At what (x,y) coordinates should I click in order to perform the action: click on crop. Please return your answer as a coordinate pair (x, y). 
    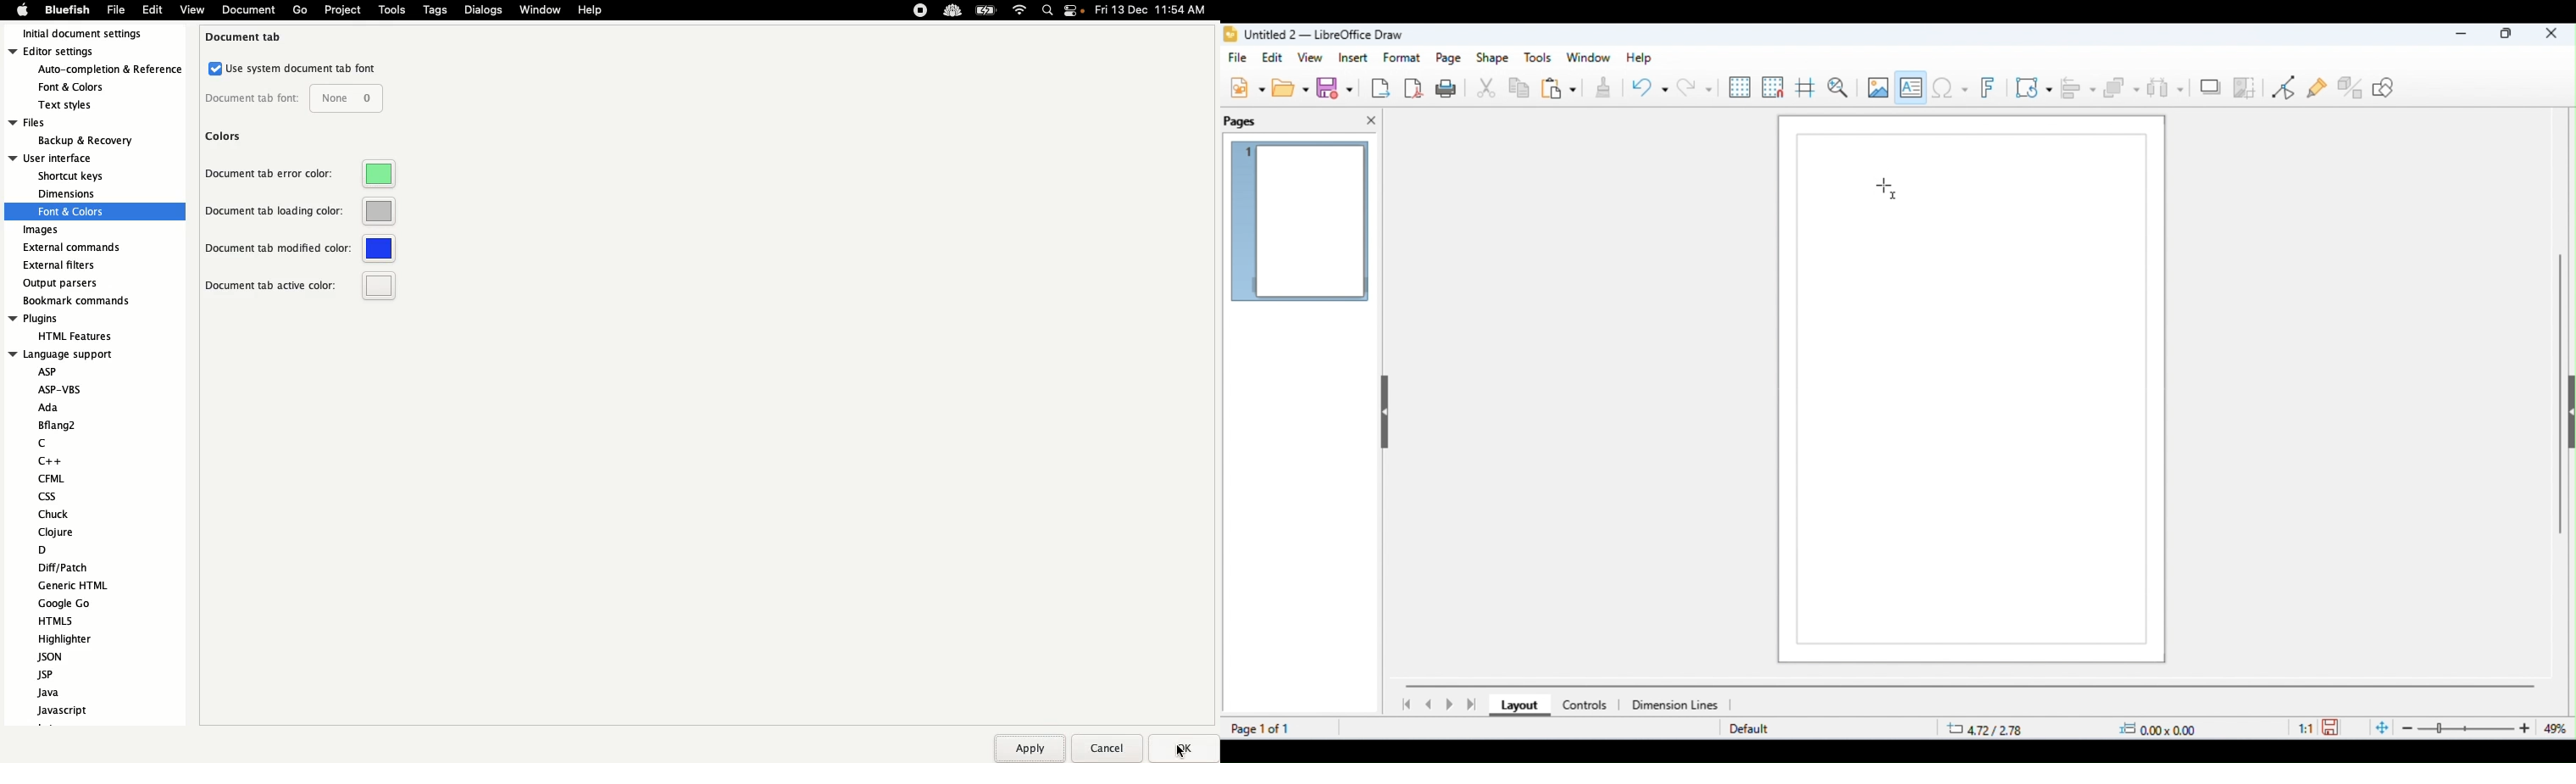
    Looking at the image, I should click on (2245, 87).